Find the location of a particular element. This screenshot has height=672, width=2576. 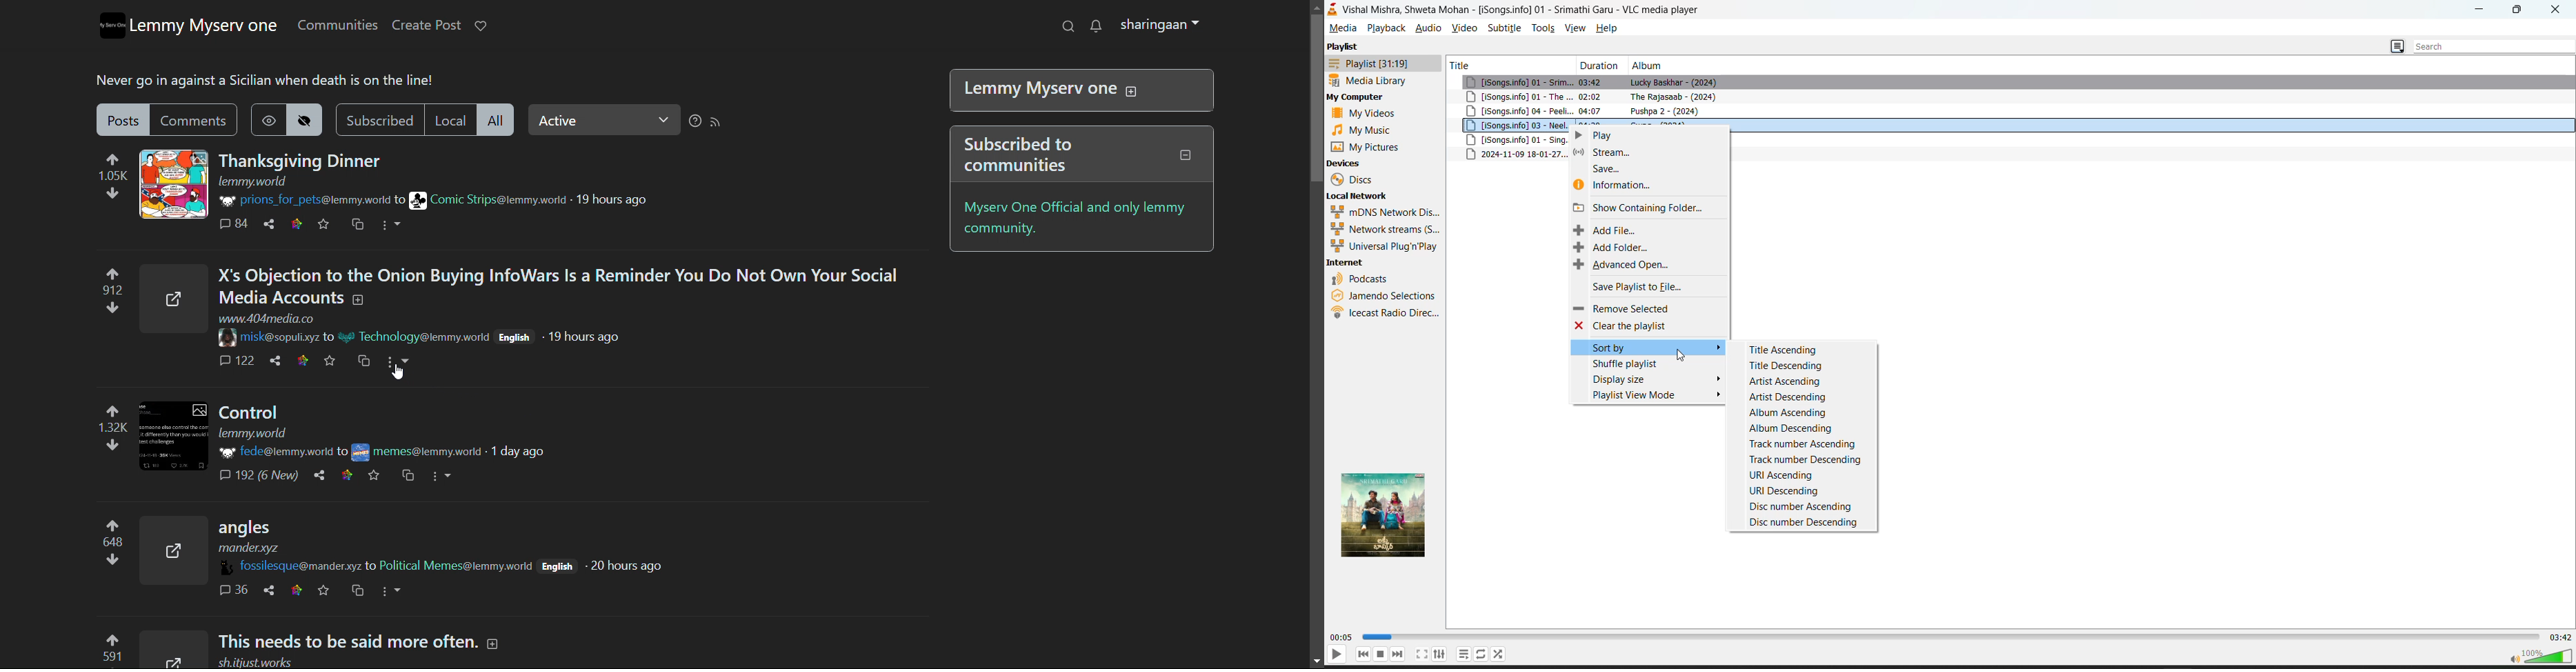

show containing folder is located at coordinates (1649, 207).